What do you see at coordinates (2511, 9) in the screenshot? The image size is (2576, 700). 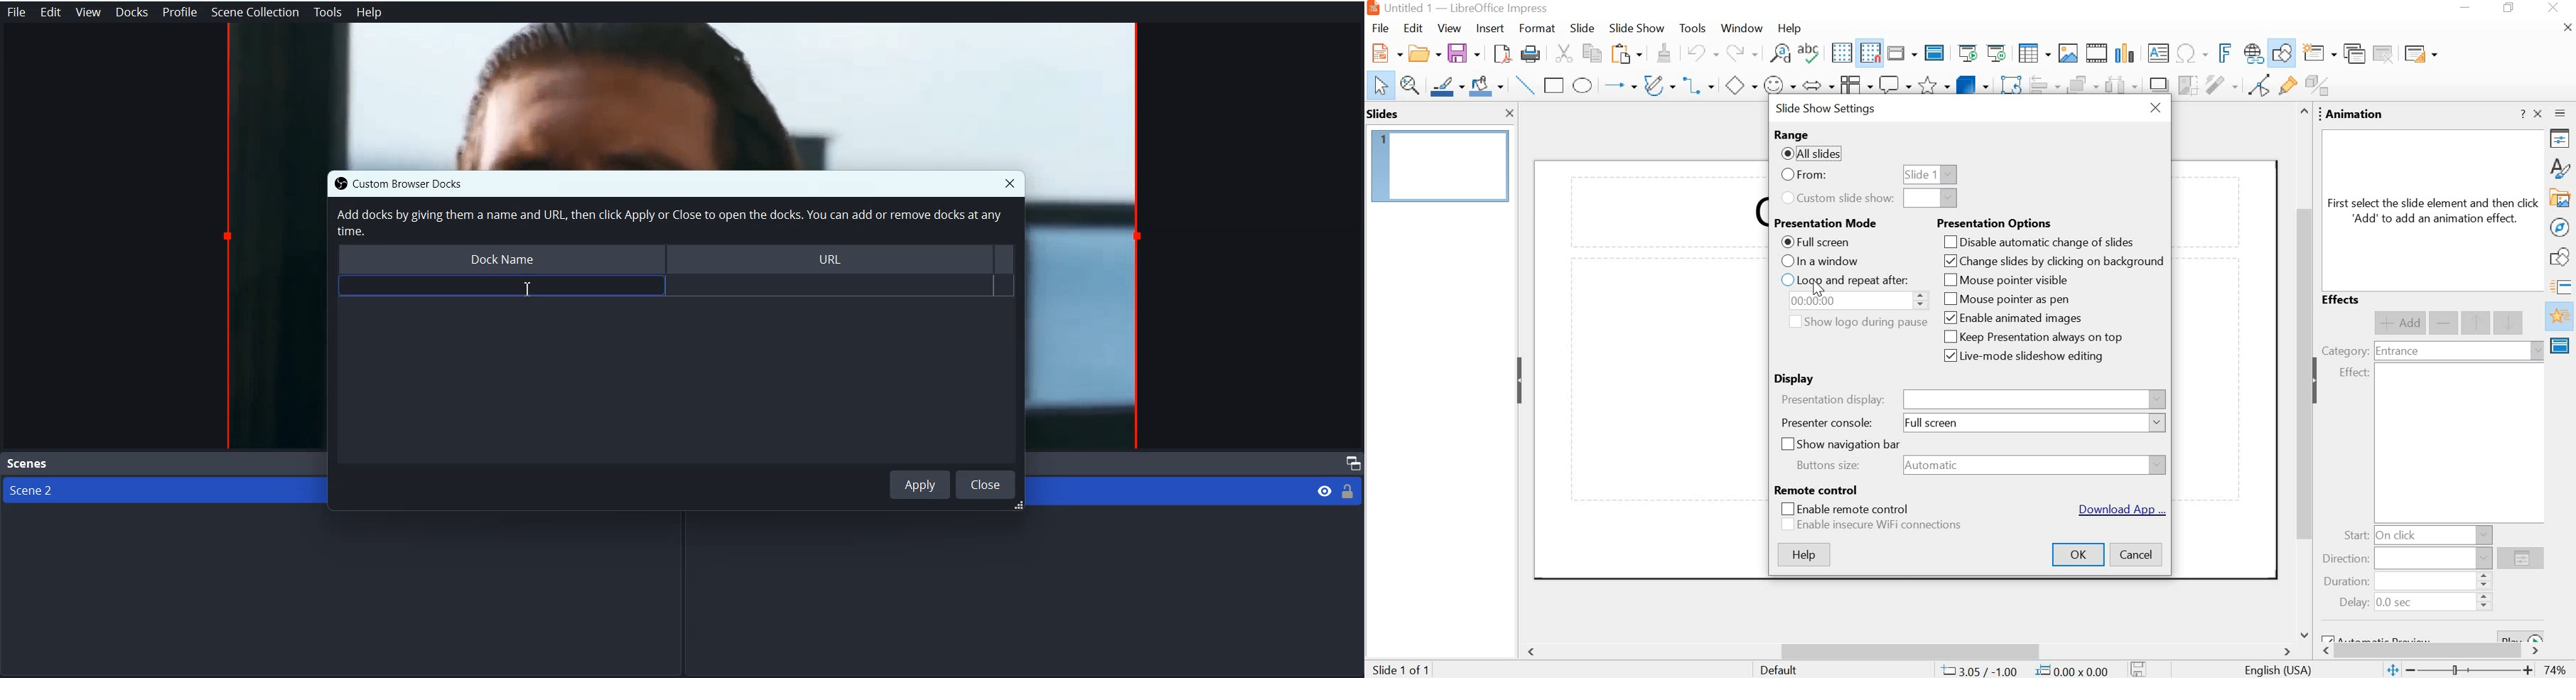 I see `maximize` at bounding box center [2511, 9].